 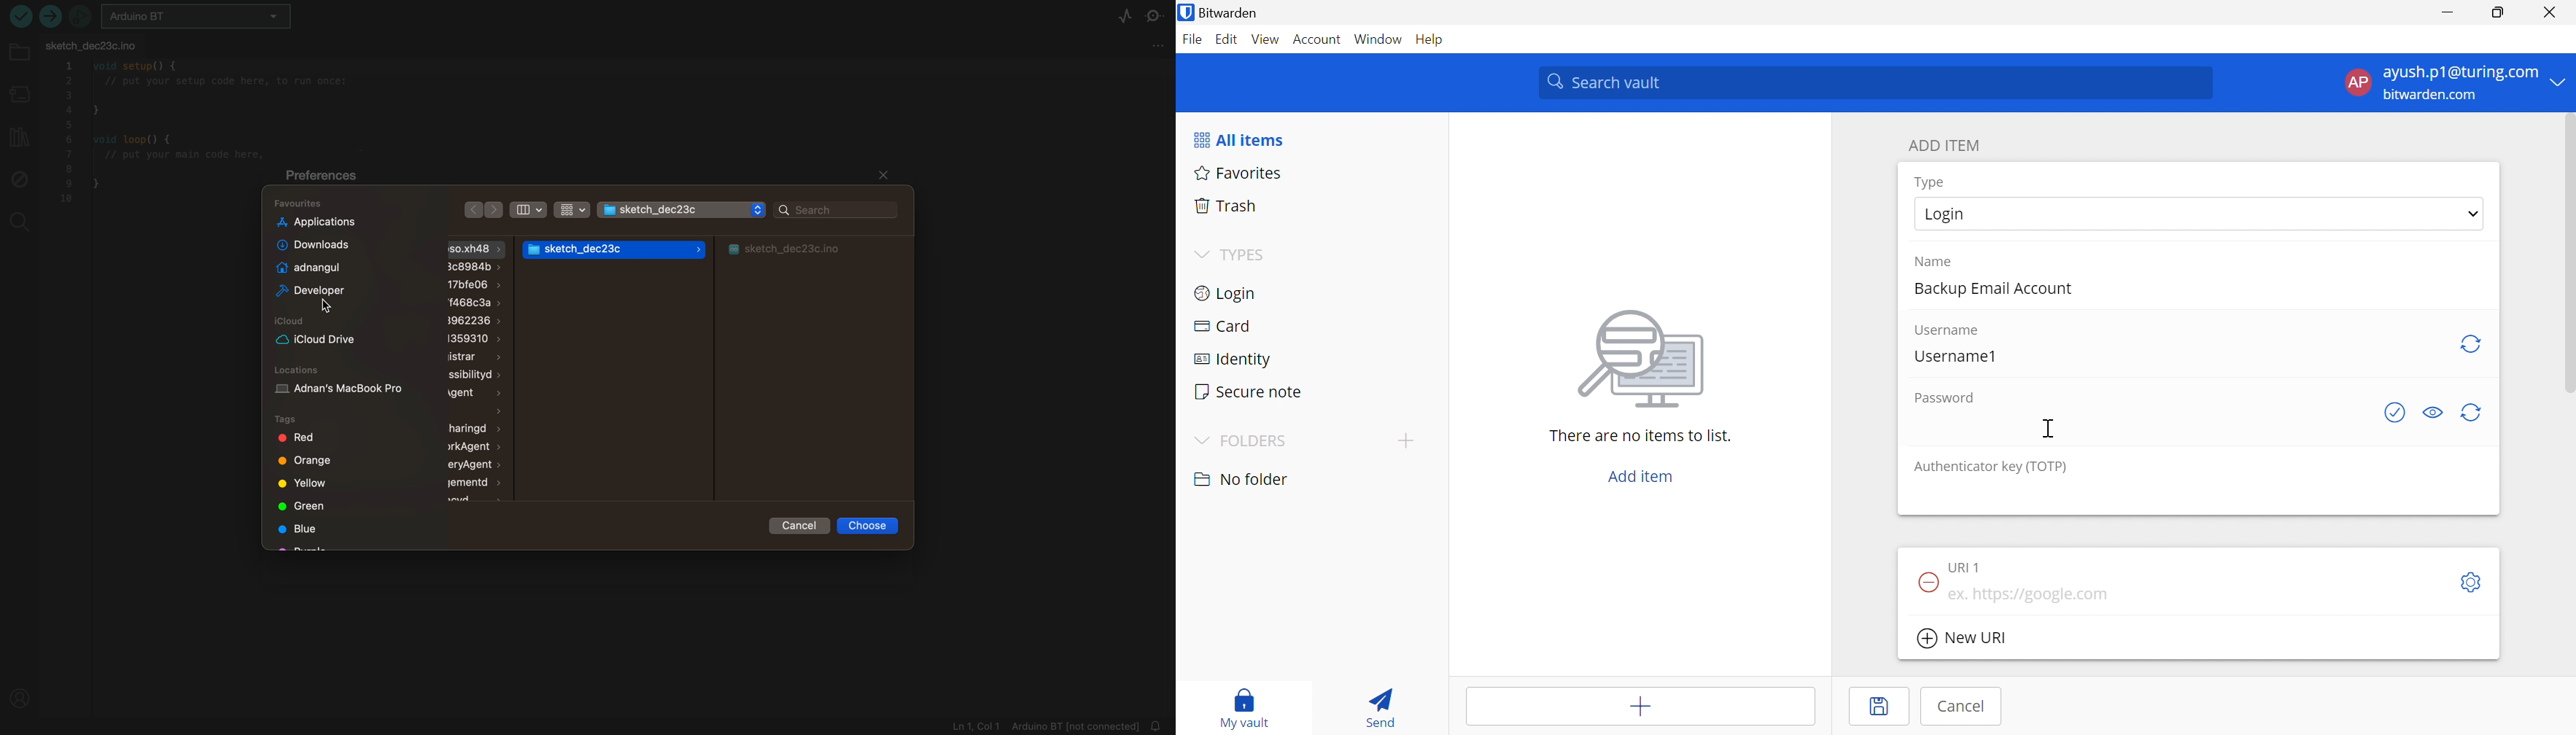 I want to click on ADD ITEM, so click(x=1944, y=147).